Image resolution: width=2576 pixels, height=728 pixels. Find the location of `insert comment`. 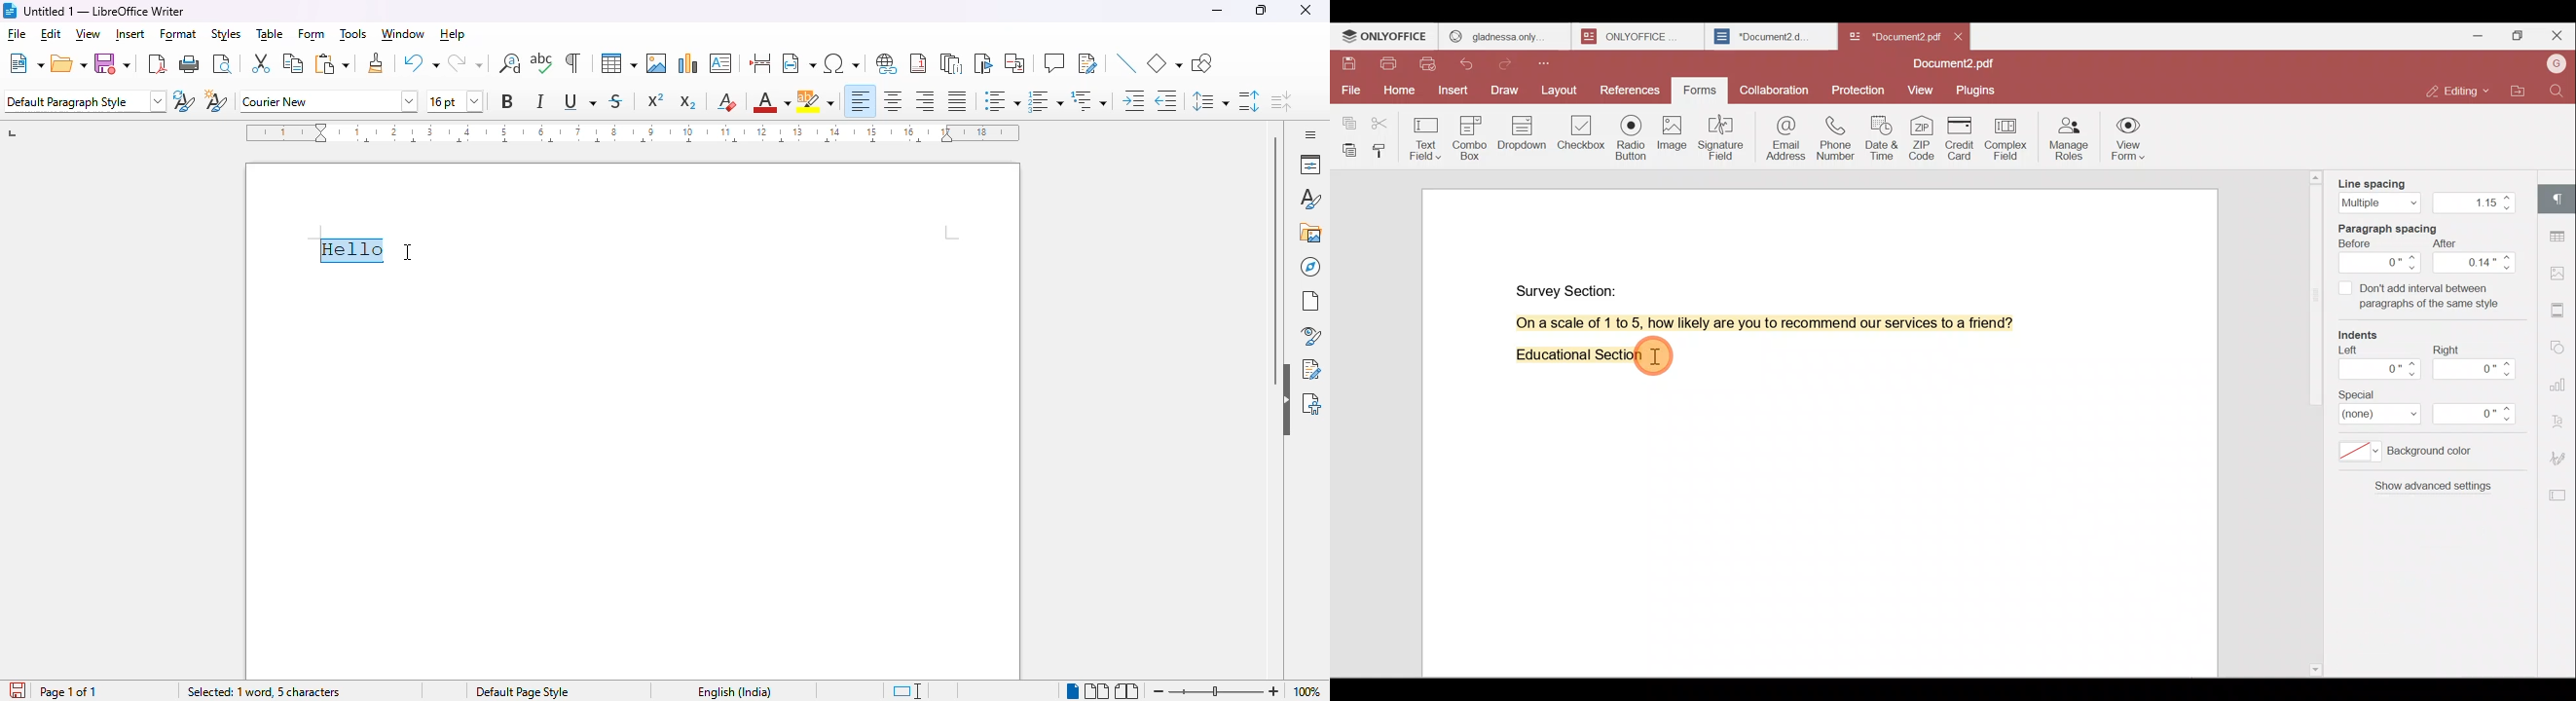

insert comment is located at coordinates (1054, 63).